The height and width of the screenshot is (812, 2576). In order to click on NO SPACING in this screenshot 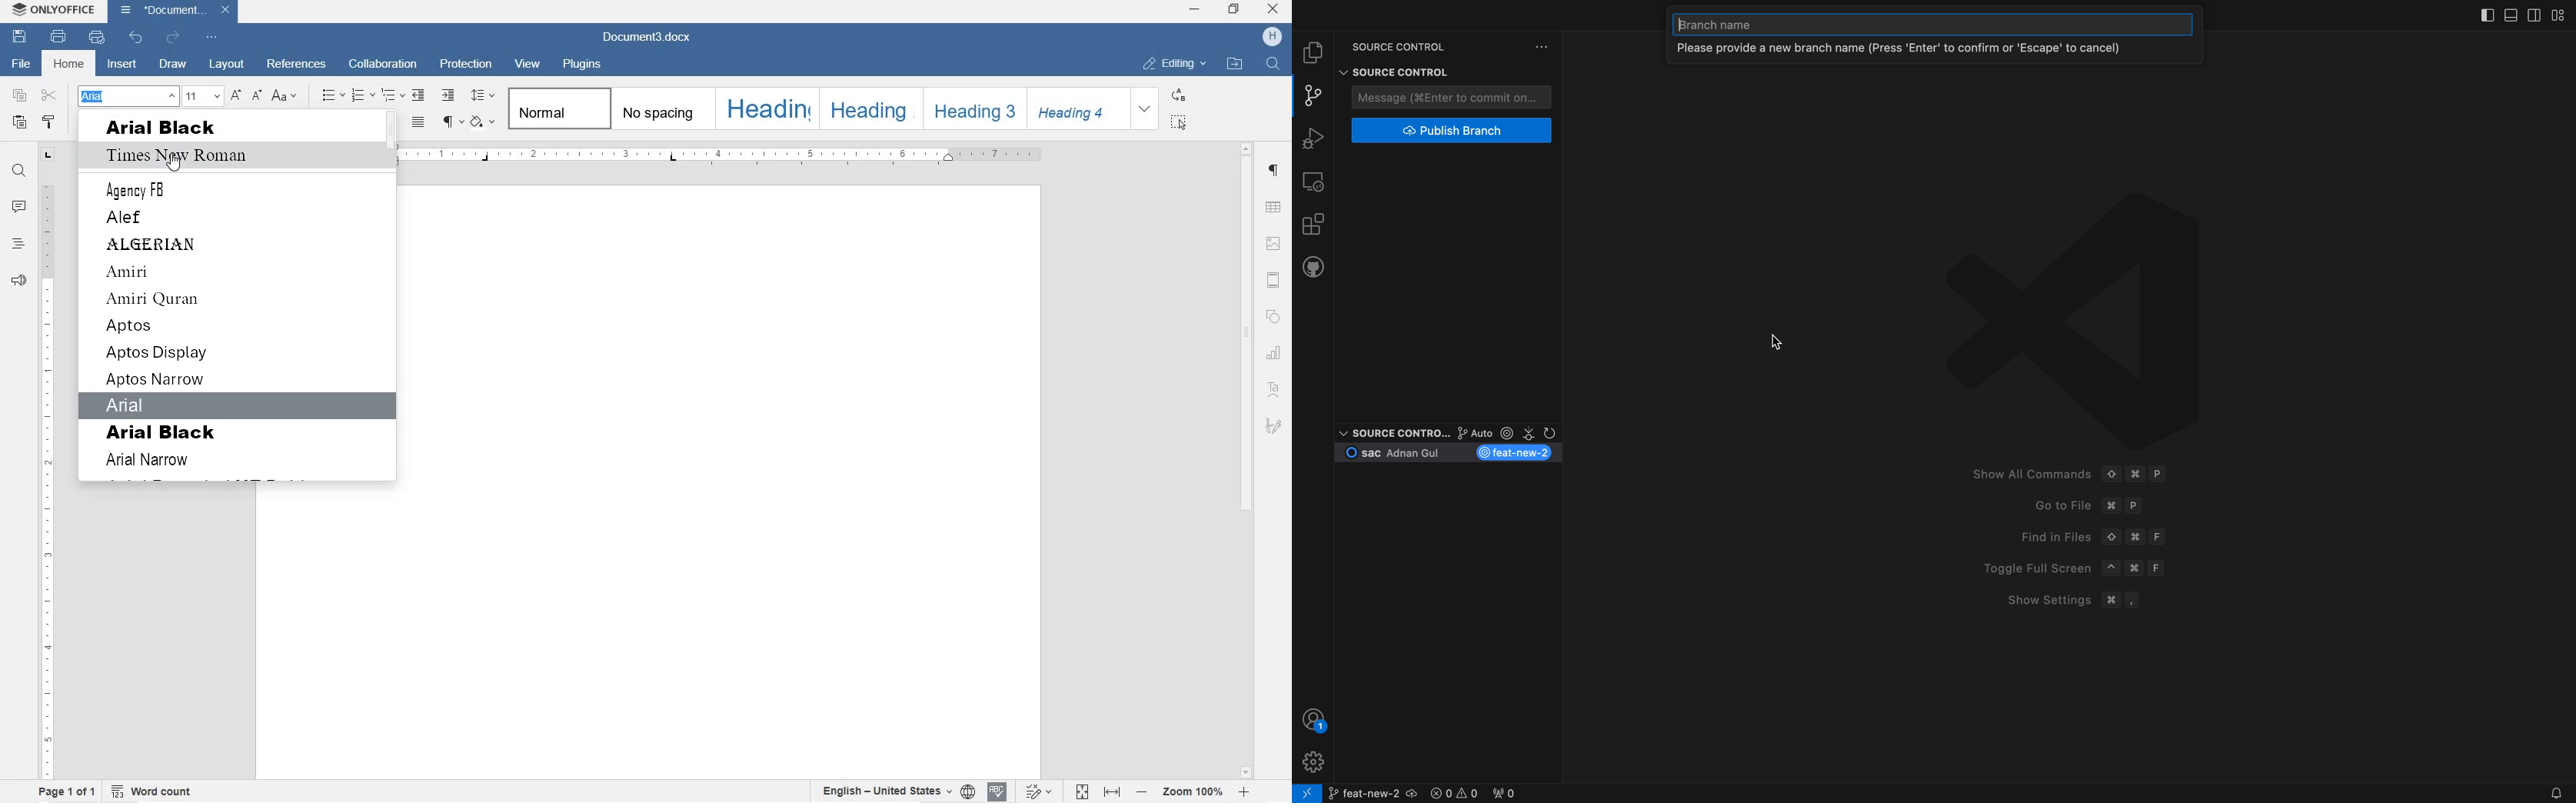, I will do `click(661, 108)`.